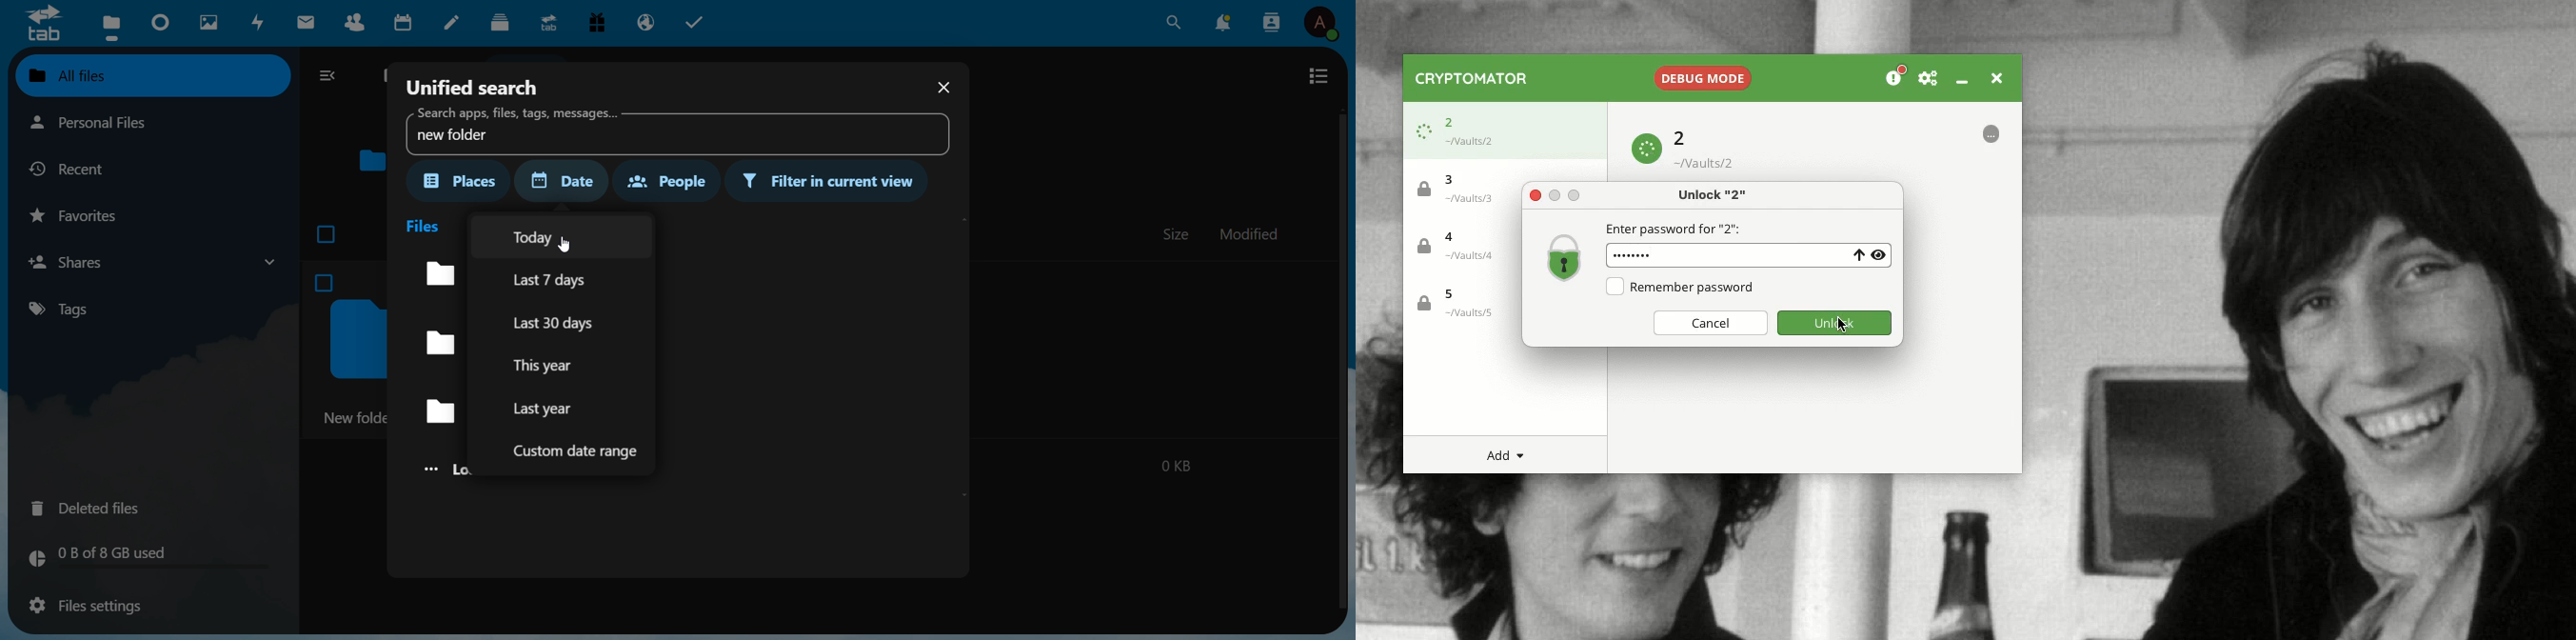  Describe the element at coordinates (1694, 287) in the screenshot. I see `Remember password` at that location.